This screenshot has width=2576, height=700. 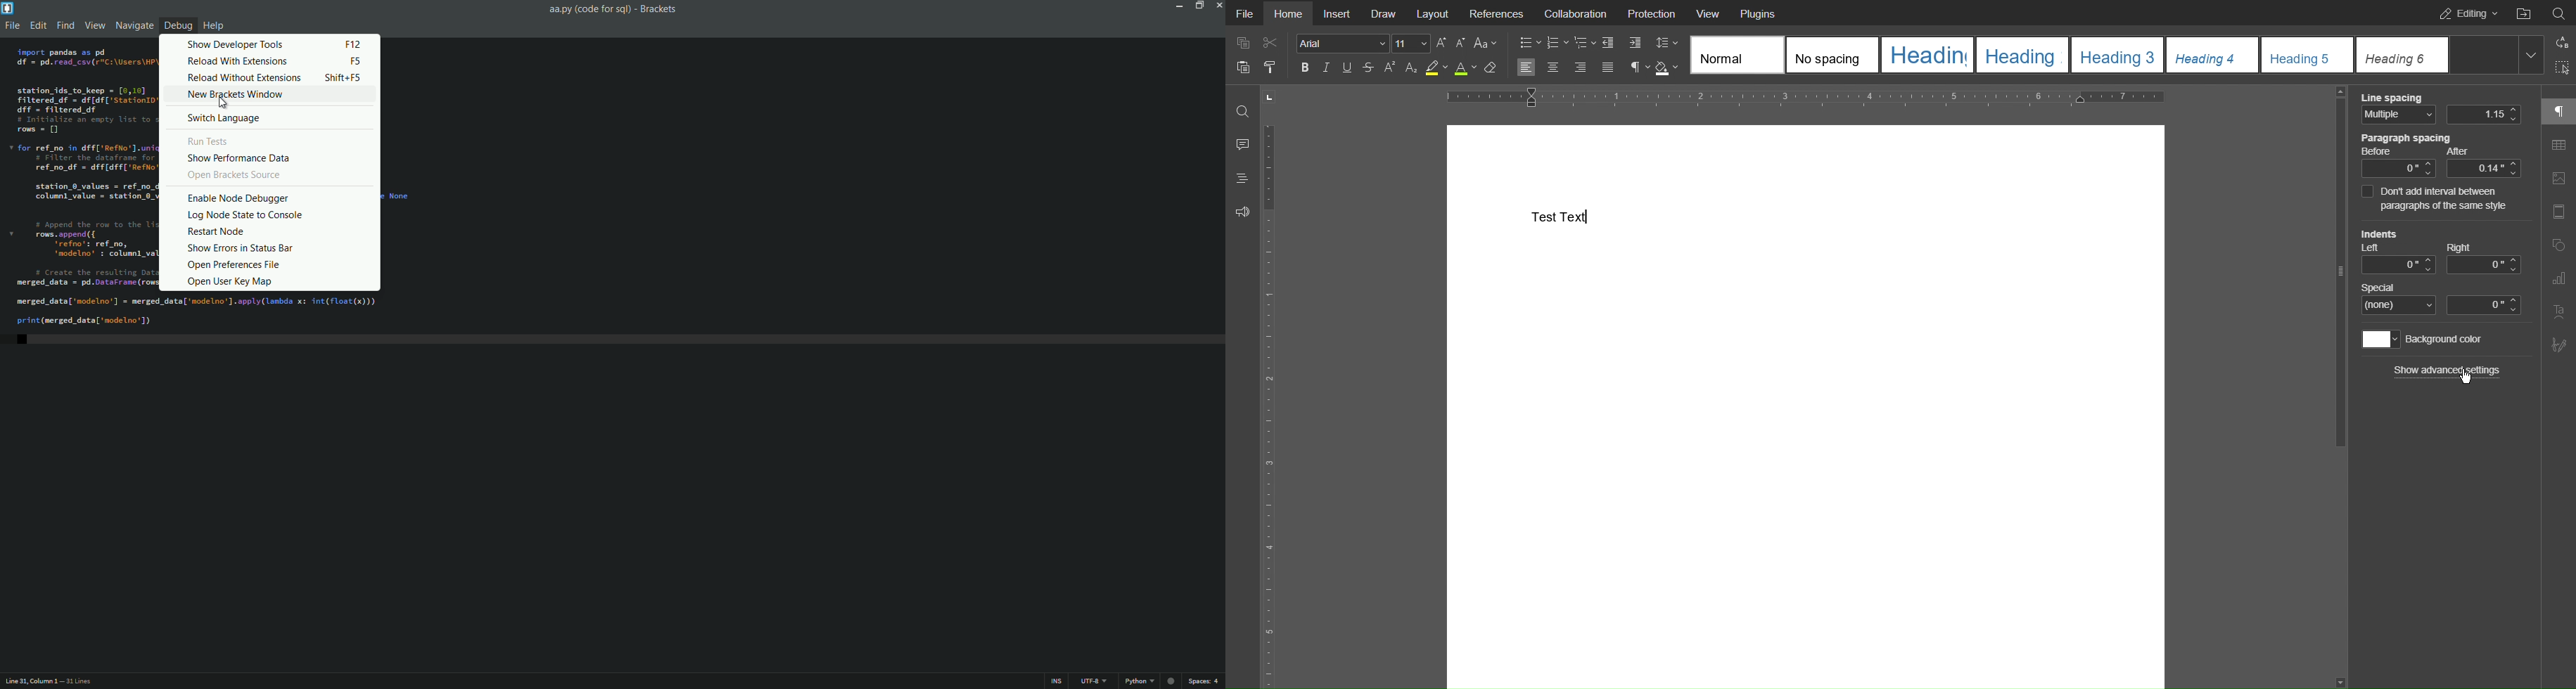 What do you see at coordinates (238, 199) in the screenshot?
I see `Enable node debugger` at bounding box center [238, 199].